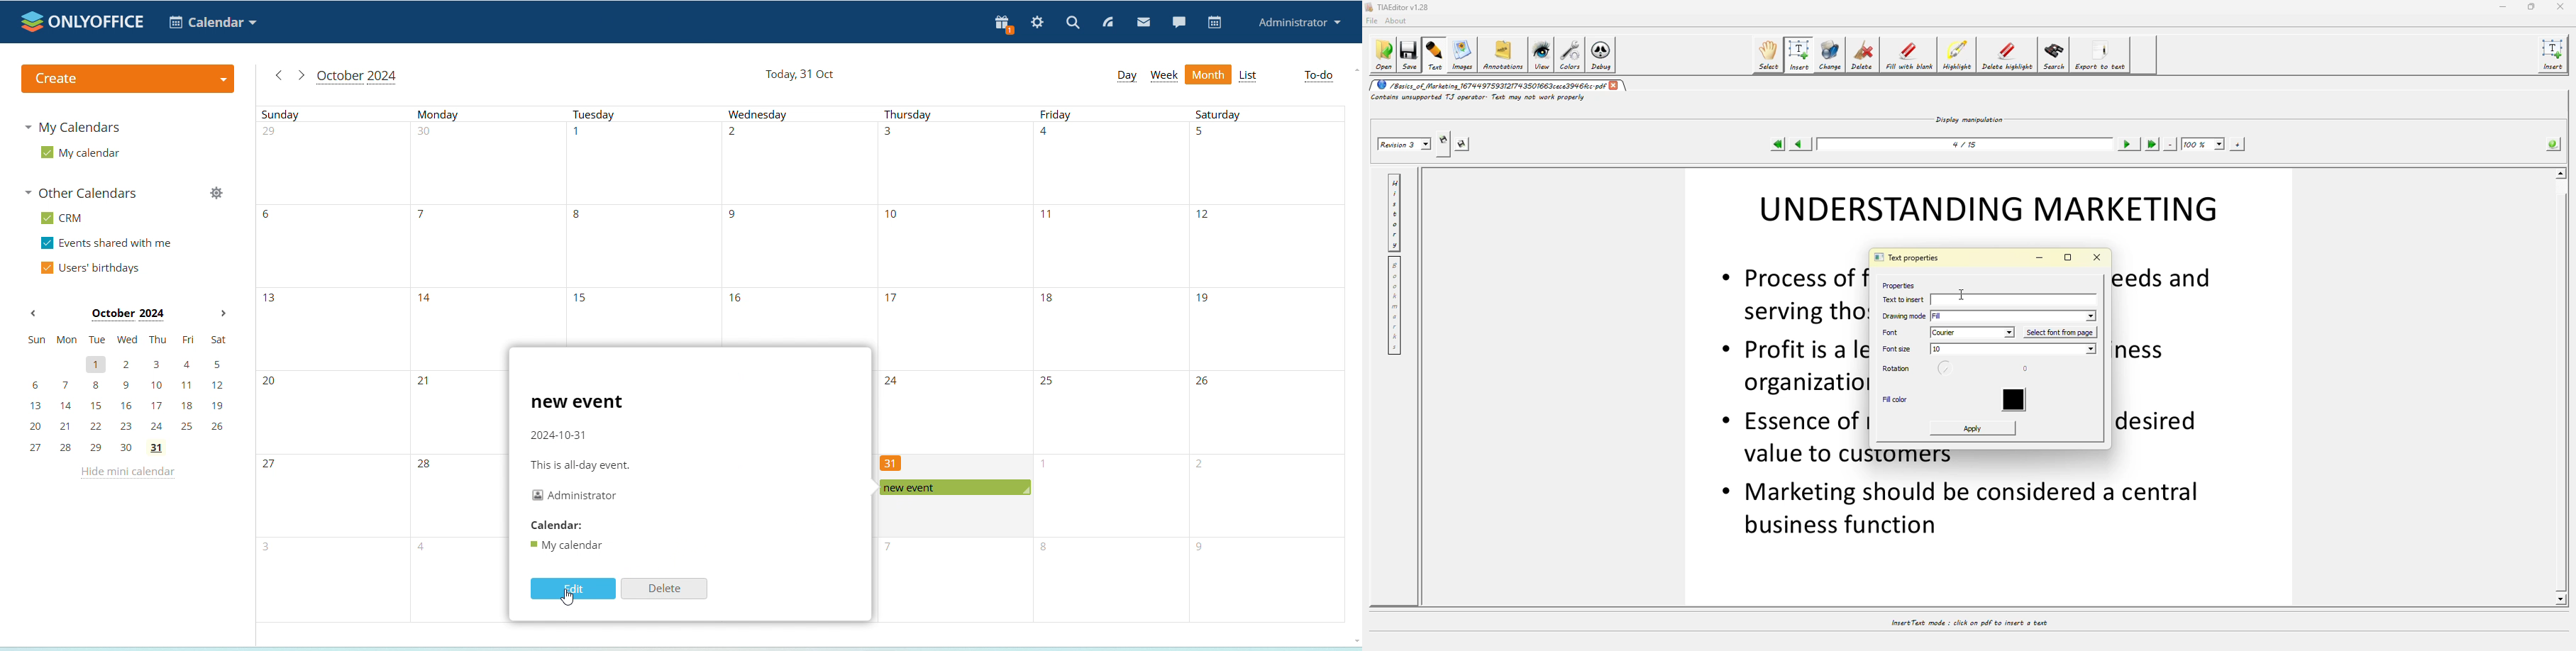  Describe the element at coordinates (126, 79) in the screenshot. I see `create` at that location.